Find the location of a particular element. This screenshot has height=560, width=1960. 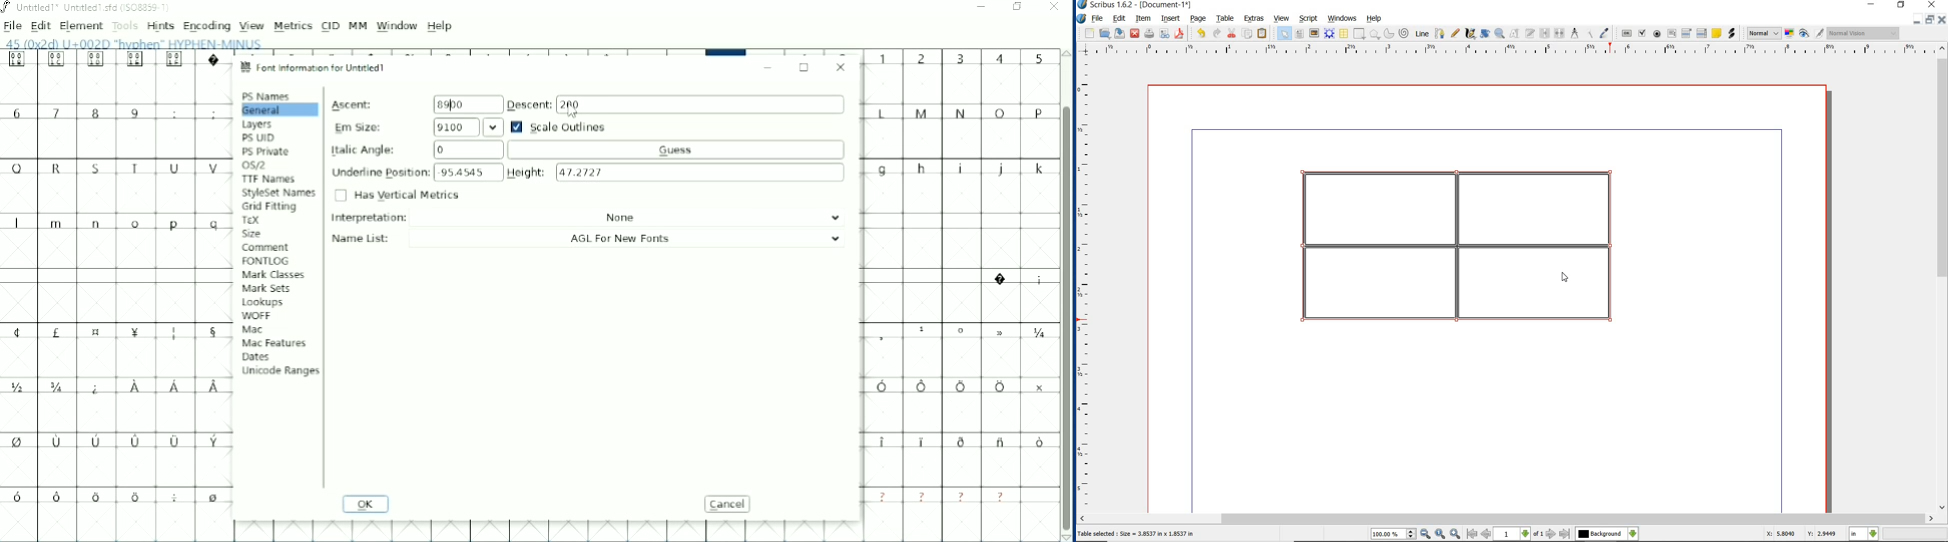

page is located at coordinates (1198, 19).